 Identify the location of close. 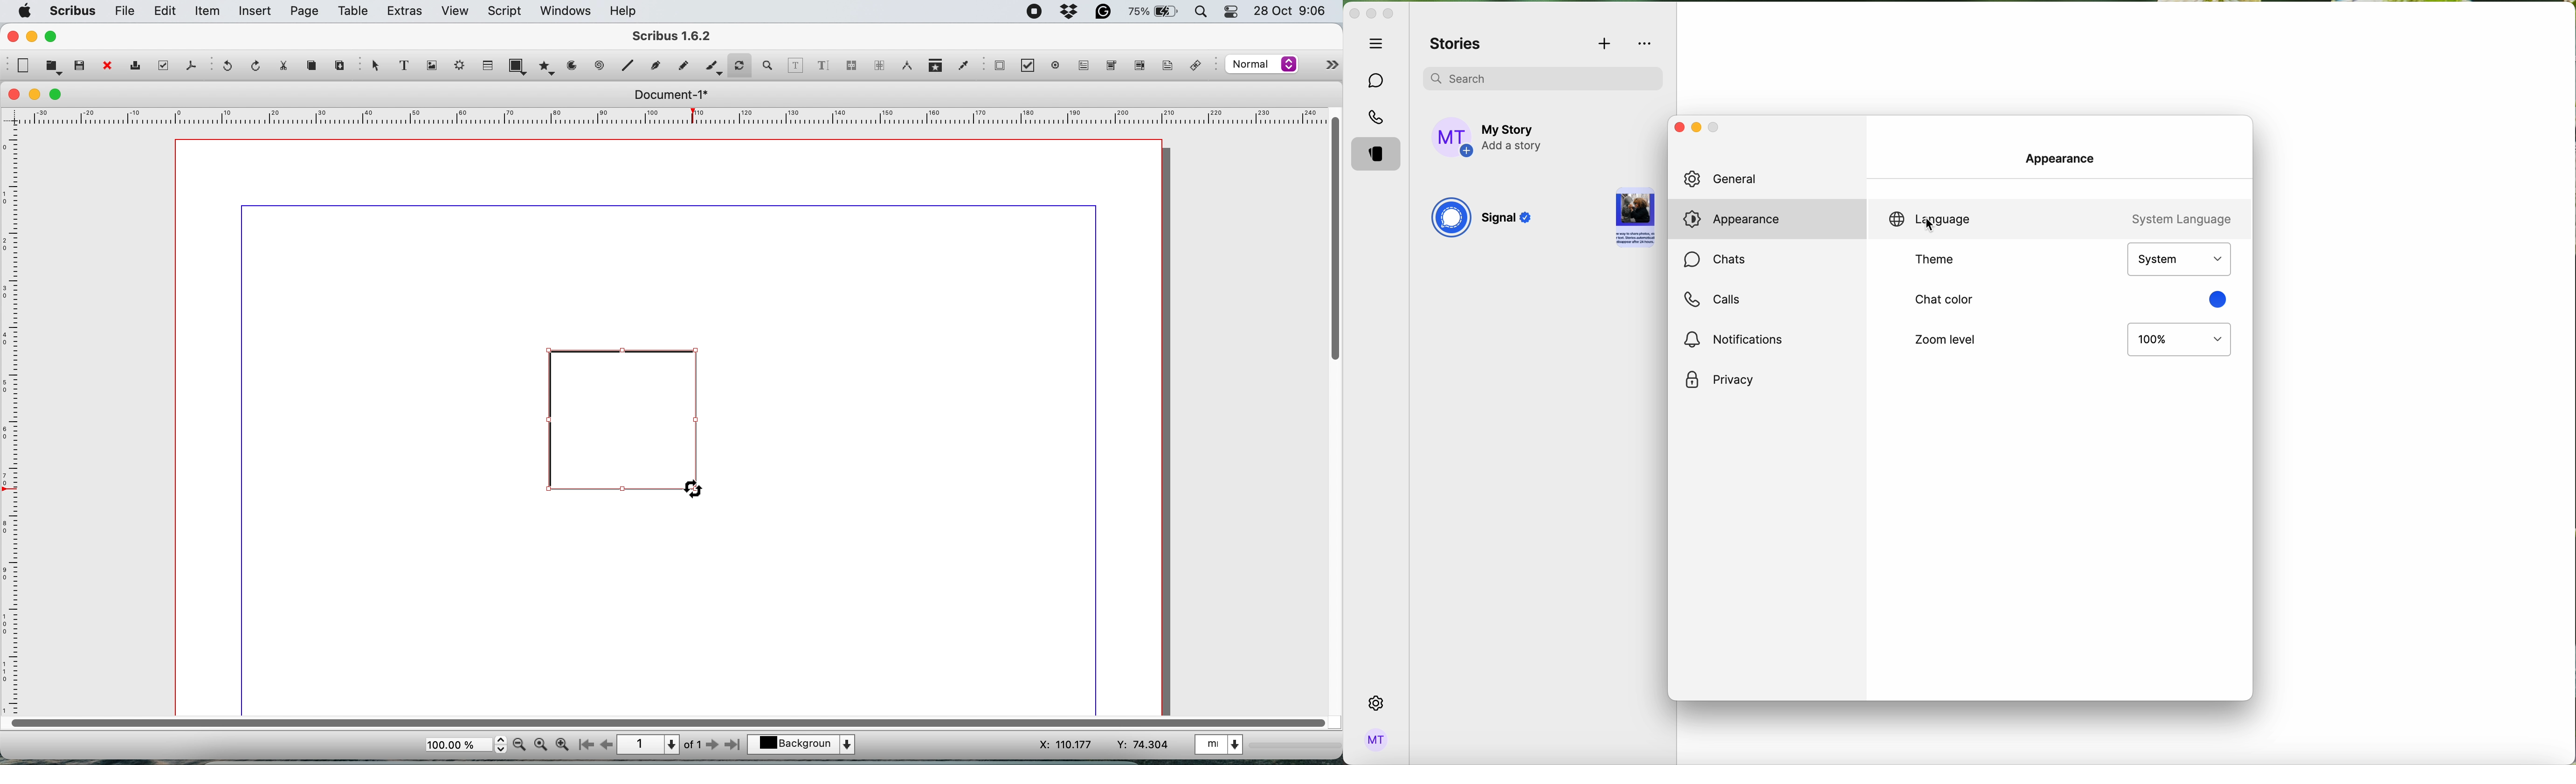
(12, 36).